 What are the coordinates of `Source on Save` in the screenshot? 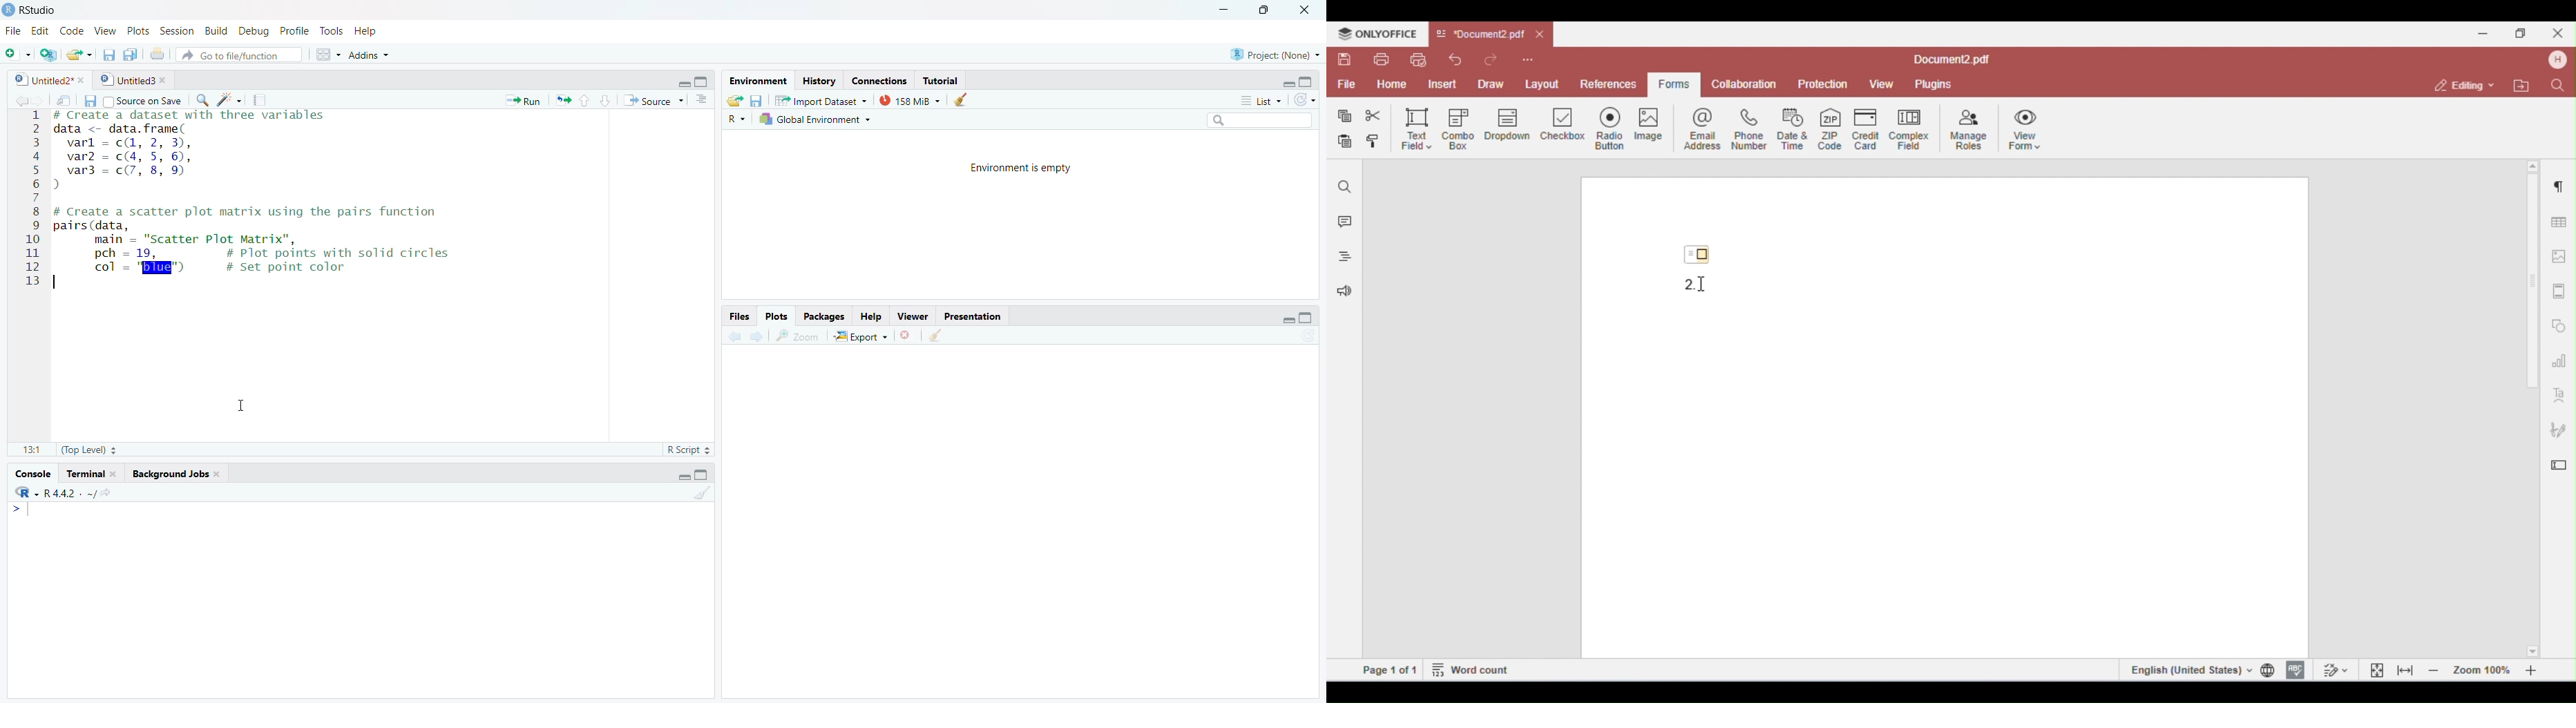 It's located at (146, 100).